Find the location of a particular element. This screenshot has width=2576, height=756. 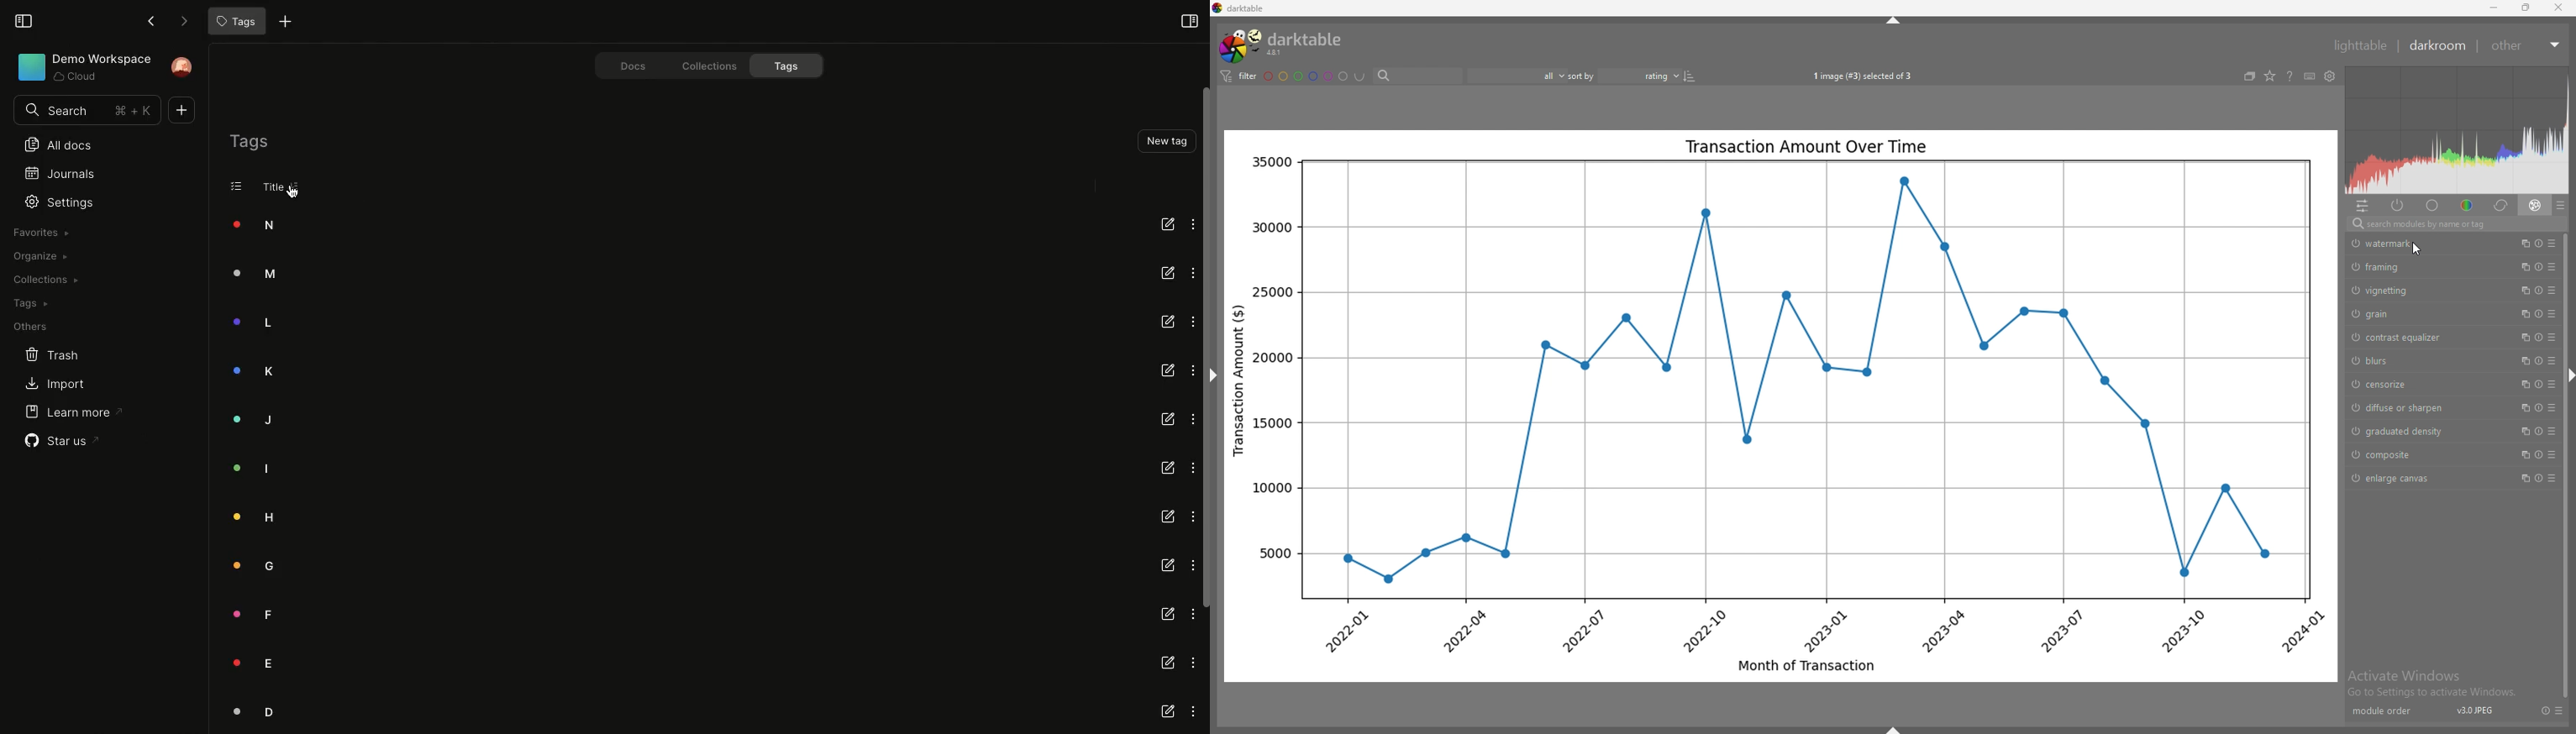

switch off is located at coordinates (2354, 244).